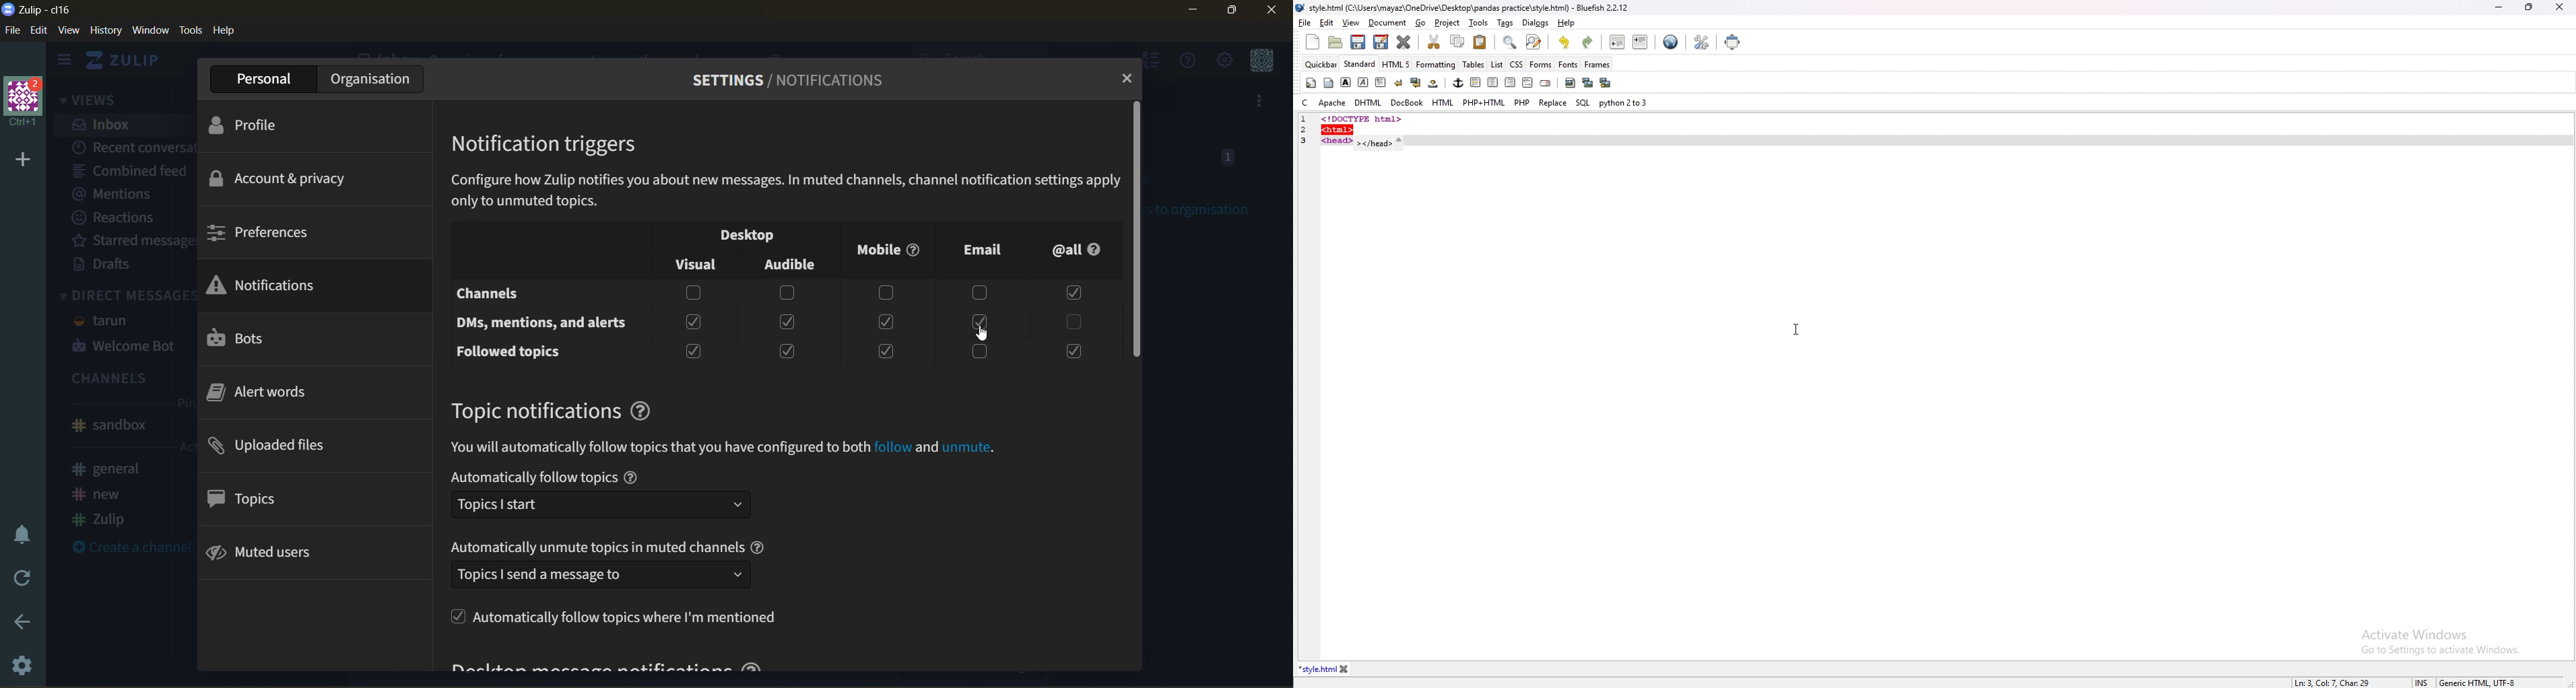 The width and height of the screenshot is (2576, 700). I want to click on organisation, so click(368, 79).